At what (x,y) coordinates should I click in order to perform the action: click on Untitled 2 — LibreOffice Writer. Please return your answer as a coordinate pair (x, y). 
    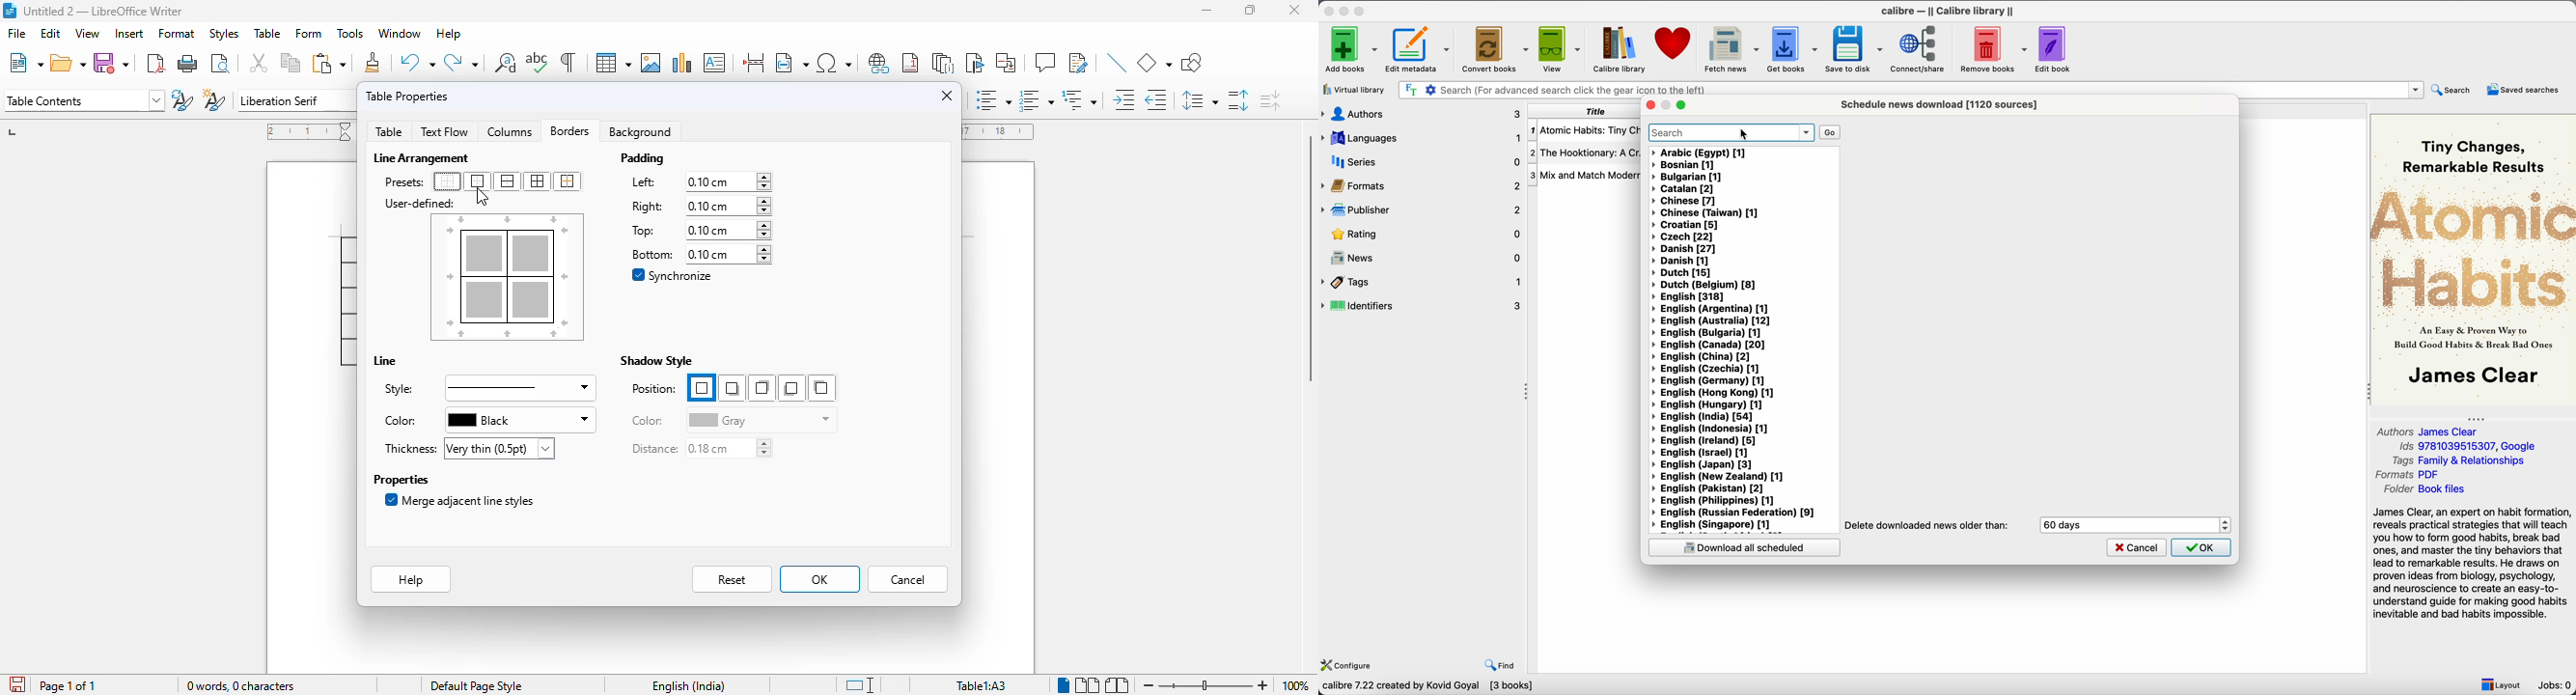
    Looking at the image, I should click on (107, 11).